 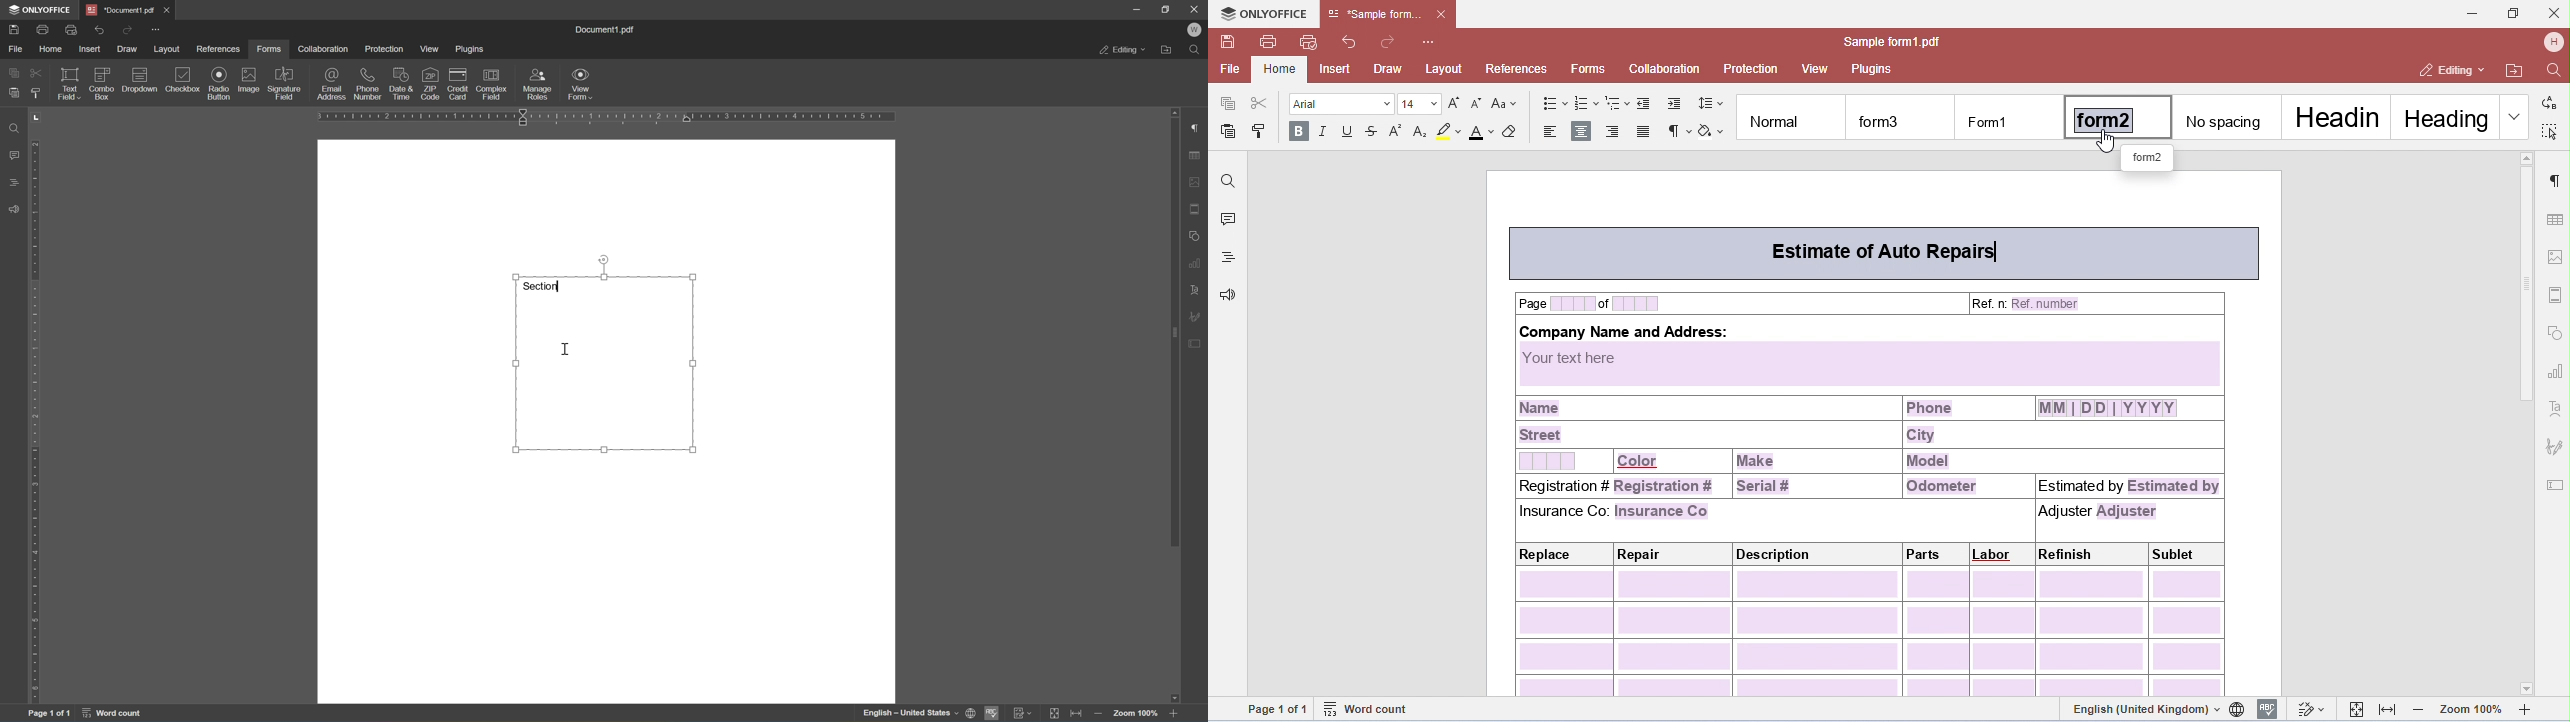 I want to click on text art settings, so click(x=1196, y=290).